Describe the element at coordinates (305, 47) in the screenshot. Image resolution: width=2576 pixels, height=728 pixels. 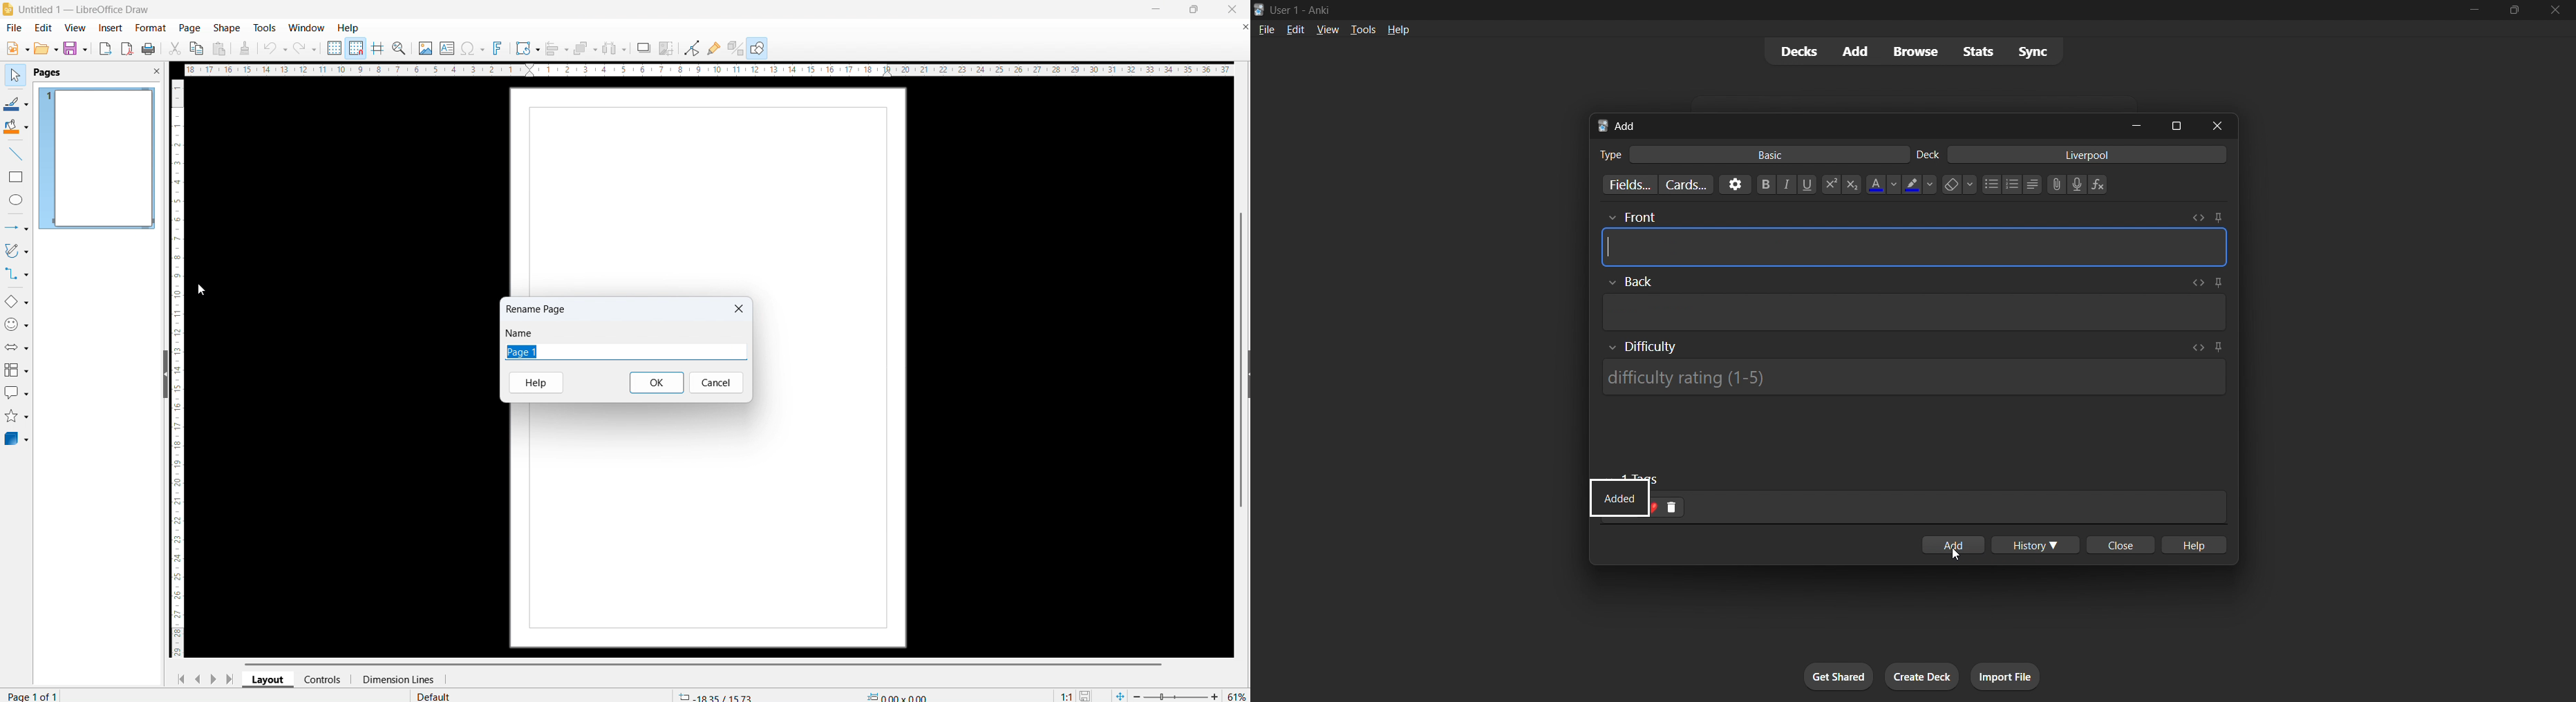
I see `redo ` at that location.